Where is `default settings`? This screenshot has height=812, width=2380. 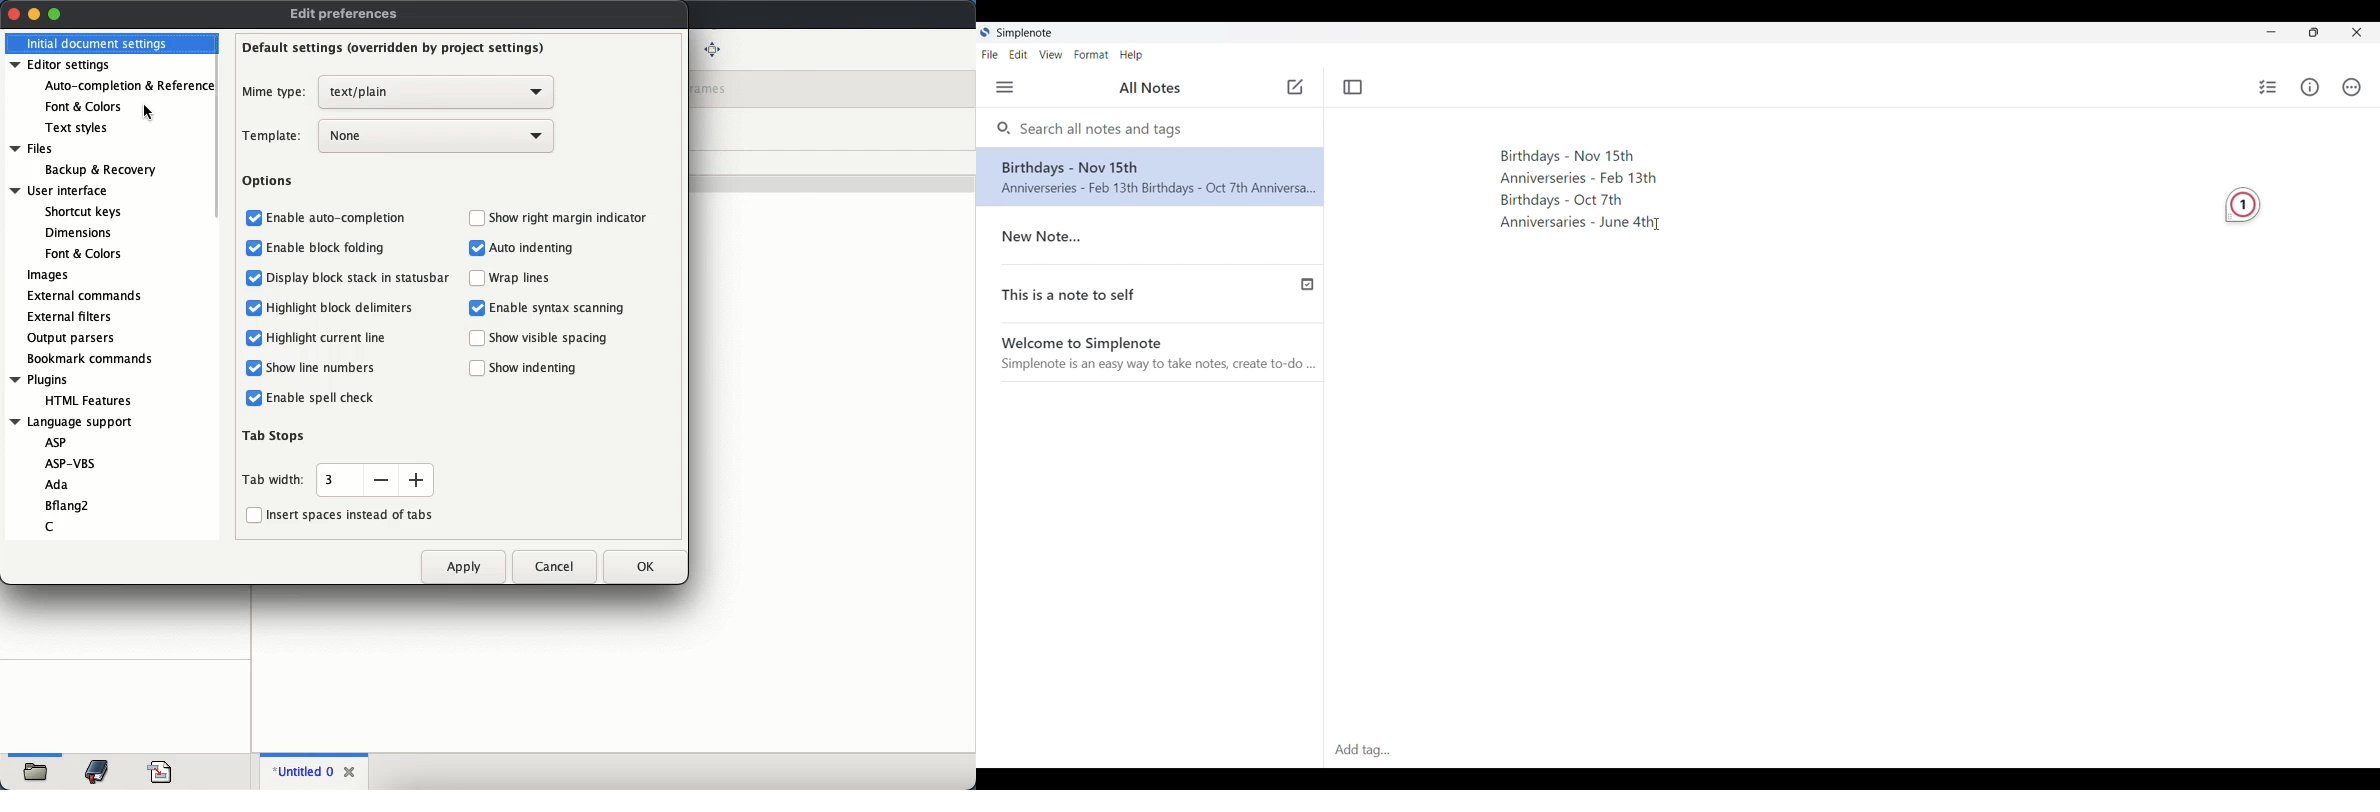 default settings is located at coordinates (396, 49).